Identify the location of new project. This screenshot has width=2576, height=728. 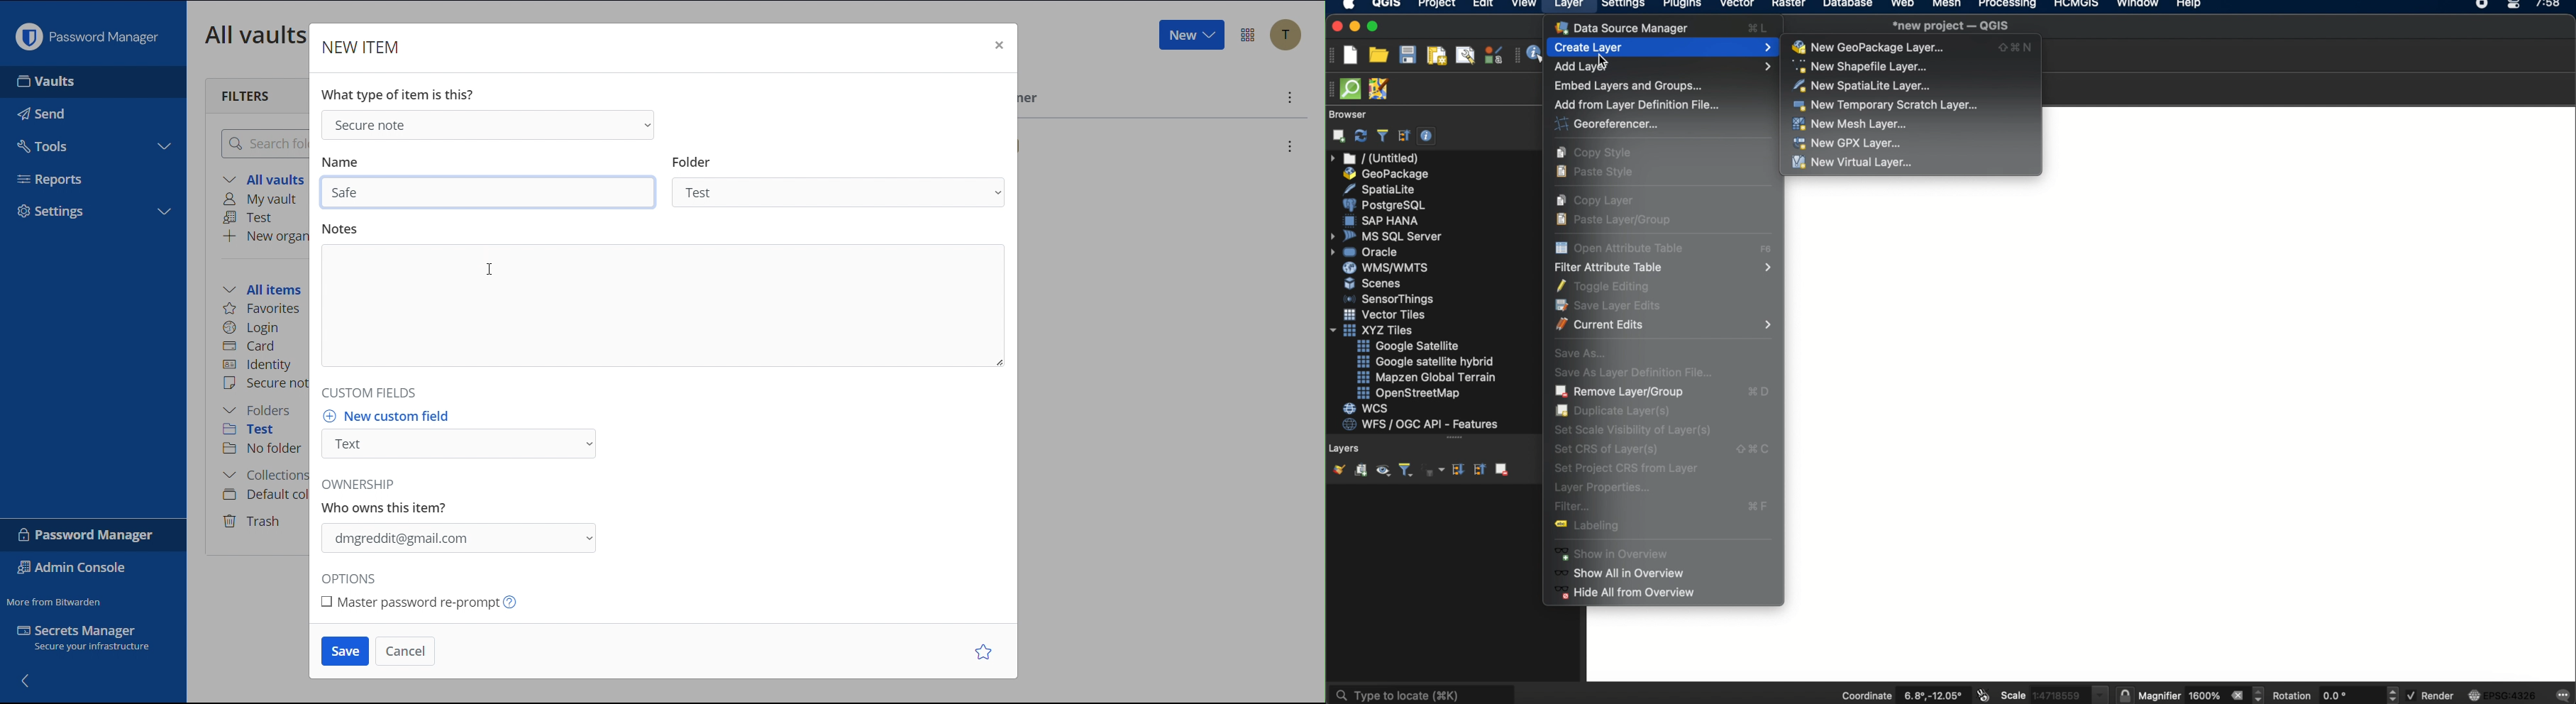
(1350, 55).